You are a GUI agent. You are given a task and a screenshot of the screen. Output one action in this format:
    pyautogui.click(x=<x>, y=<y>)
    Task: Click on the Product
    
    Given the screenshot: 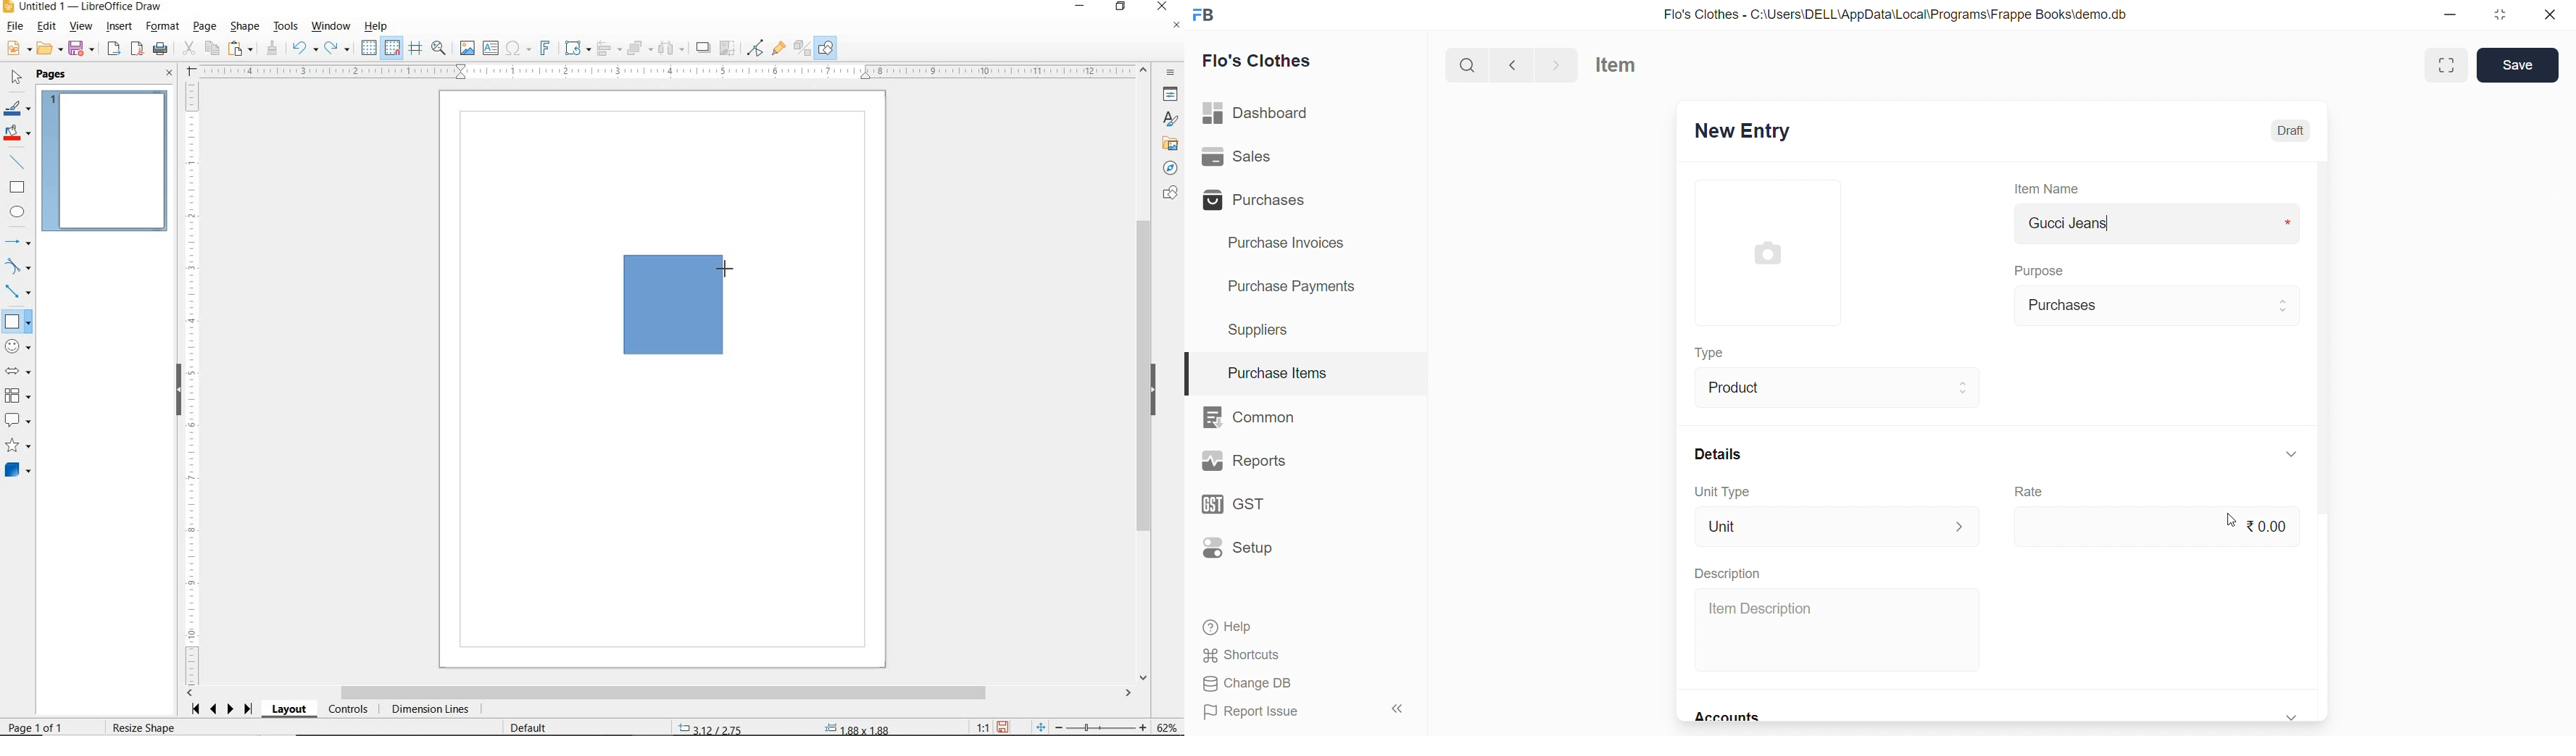 What is the action you would take?
    pyautogui.click(x=1840, y=386)
    